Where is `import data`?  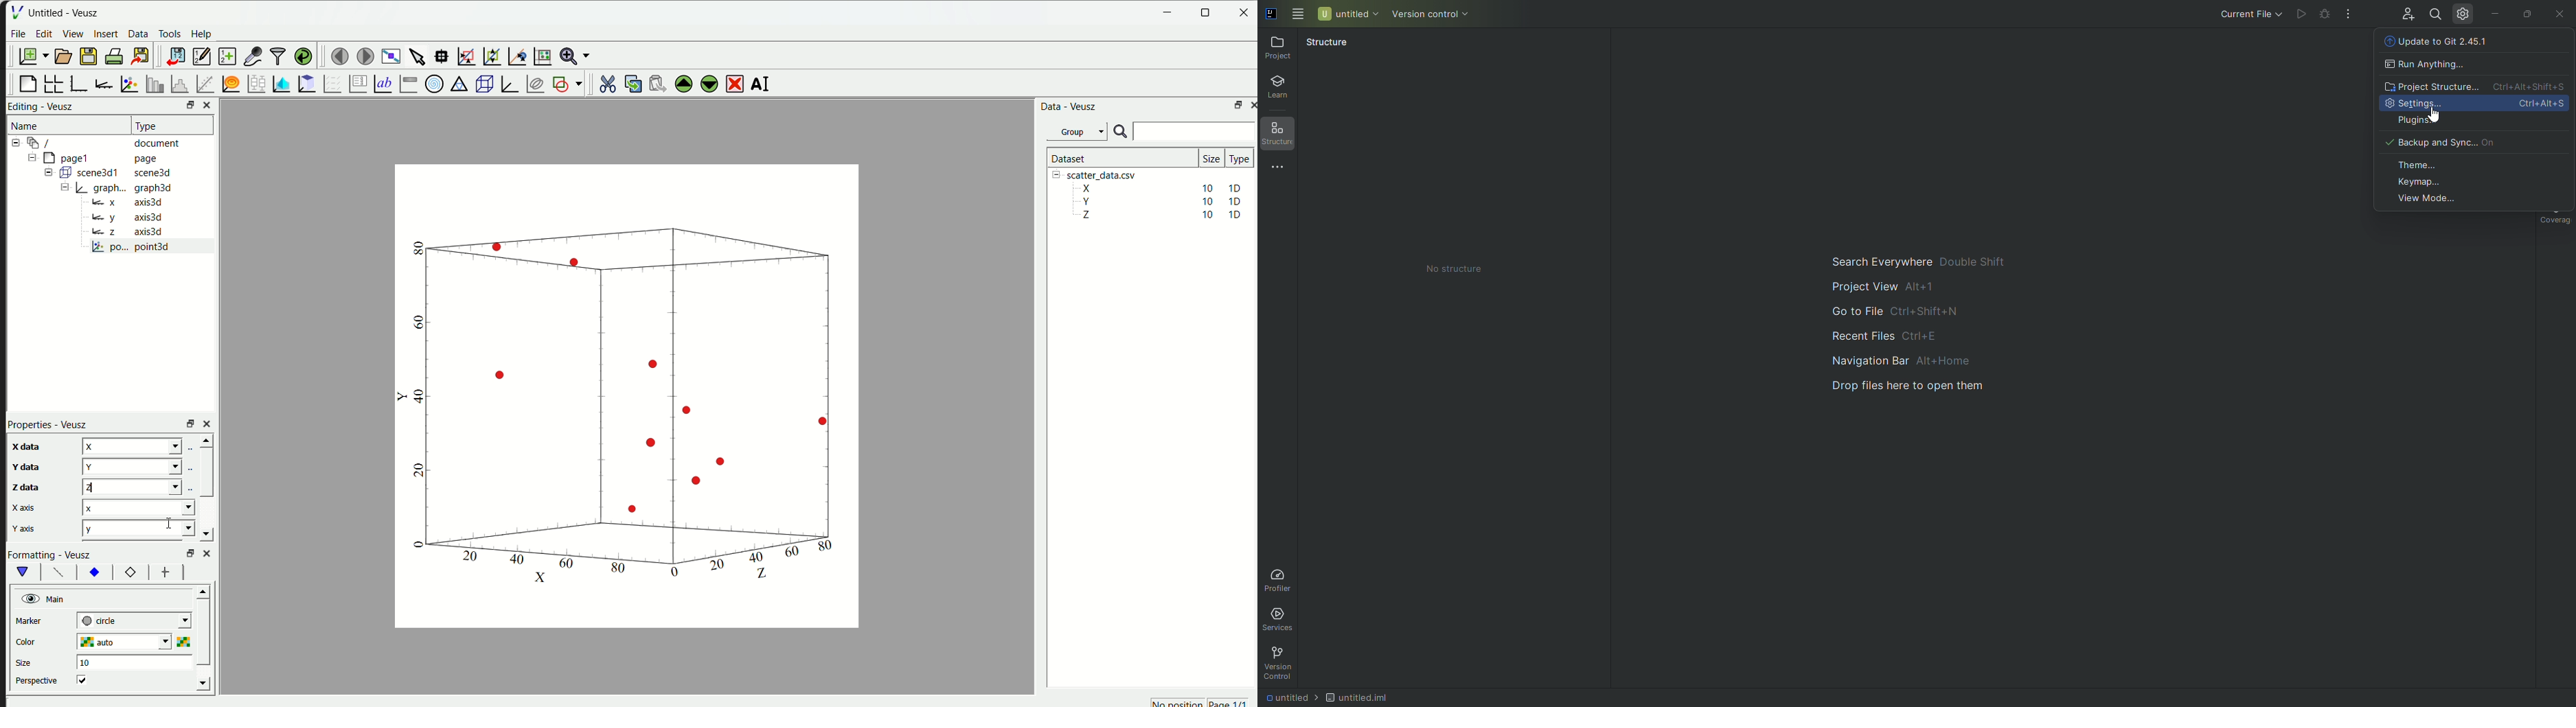 import data is located at coordinates (173, 56).